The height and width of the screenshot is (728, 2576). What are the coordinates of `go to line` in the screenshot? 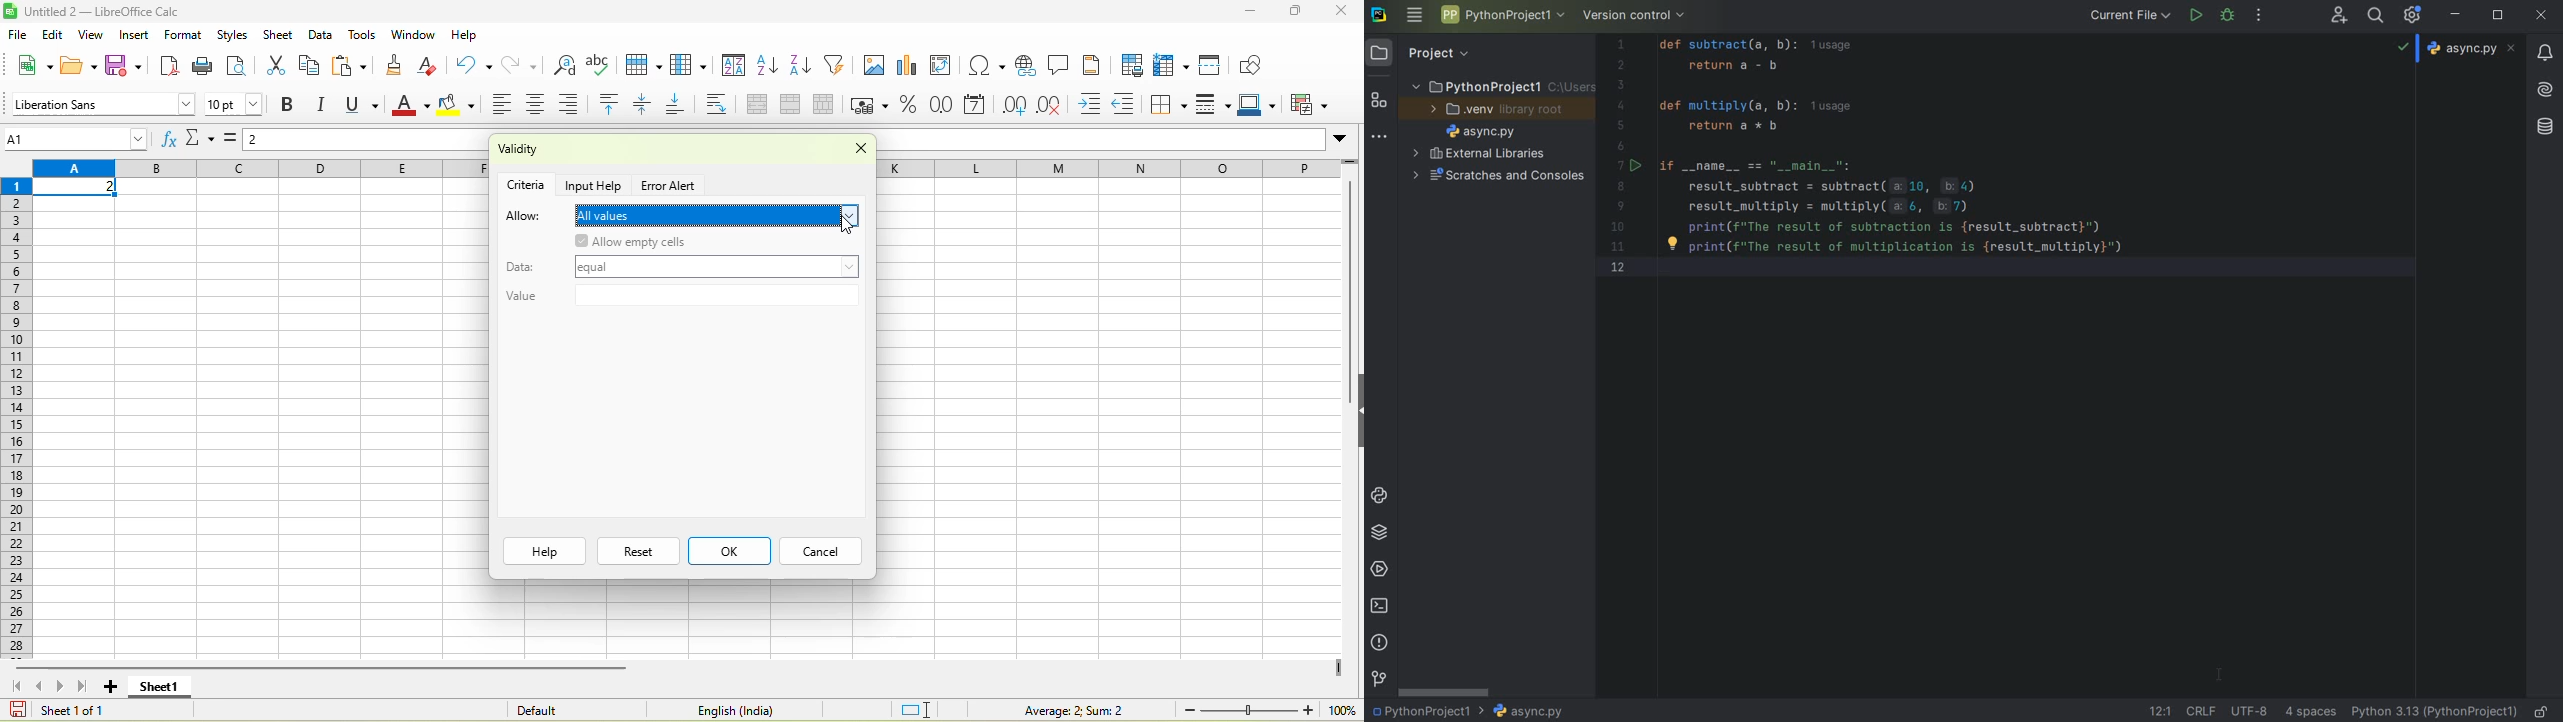 It's located at (2159, 710).